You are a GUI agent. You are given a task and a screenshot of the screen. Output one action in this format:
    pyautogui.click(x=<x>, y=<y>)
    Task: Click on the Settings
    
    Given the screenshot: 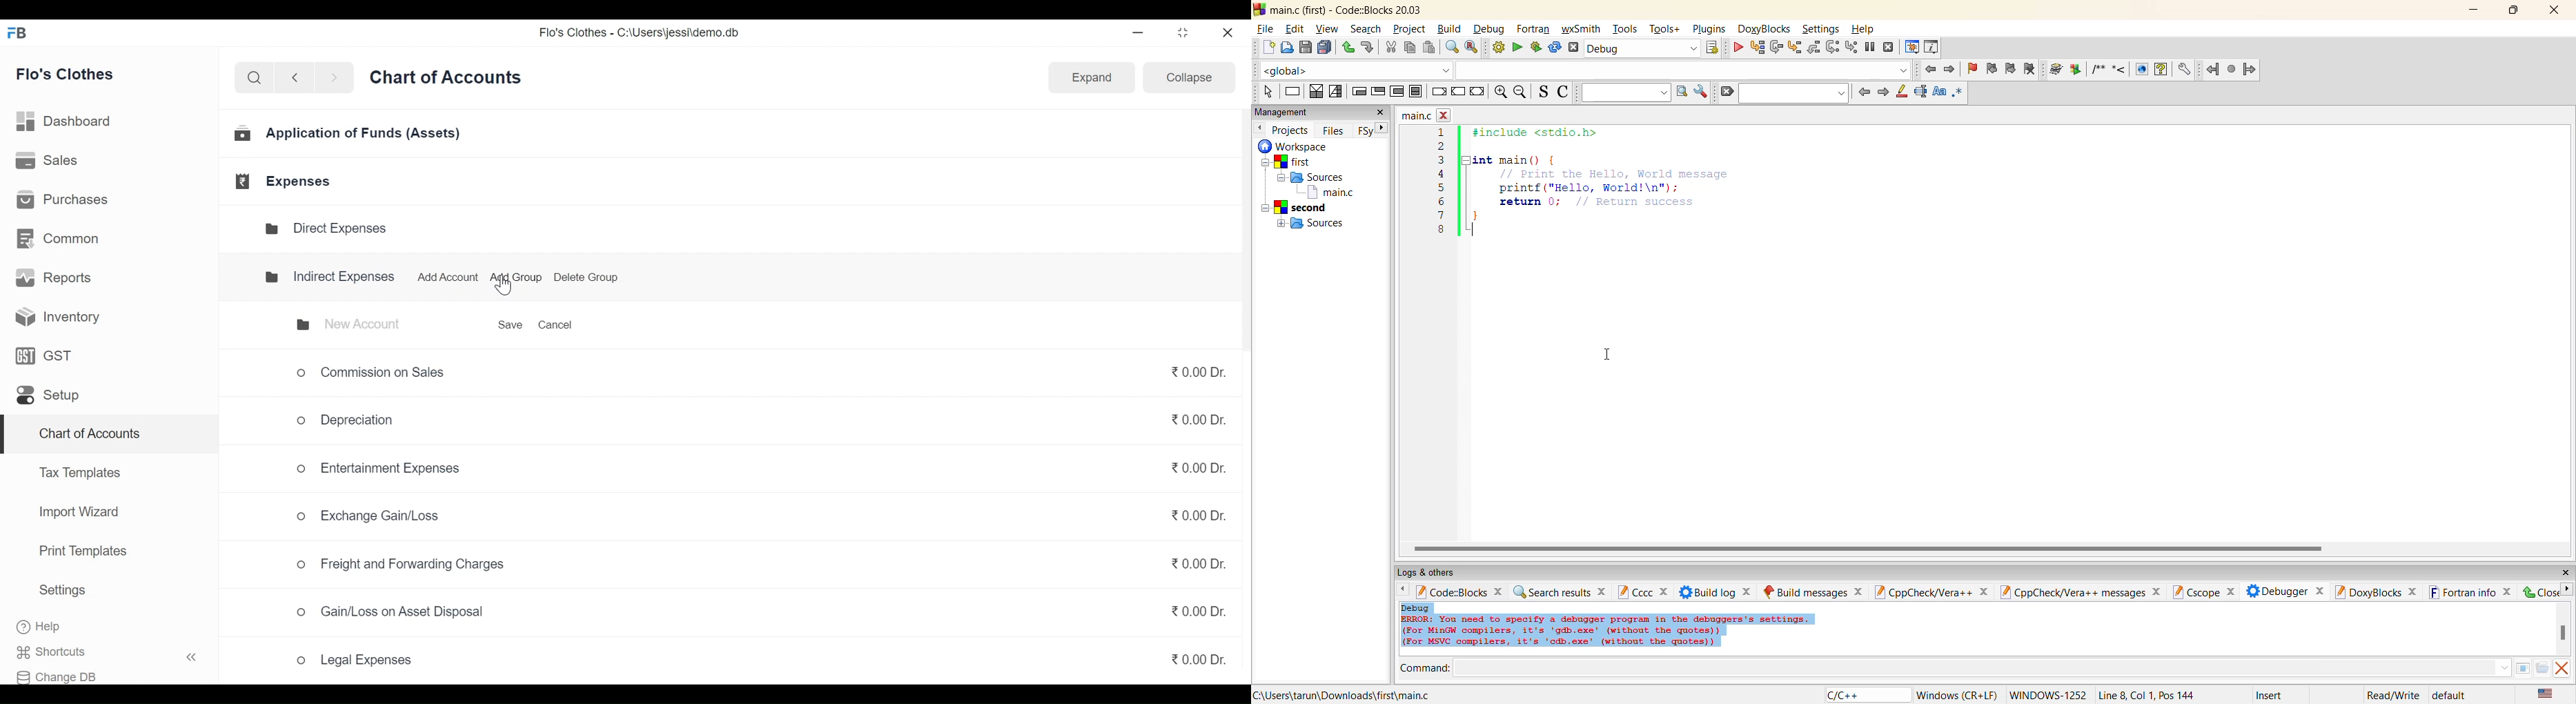 What is the action you would take?
    pyautogui.click(x=62, y=593)
    